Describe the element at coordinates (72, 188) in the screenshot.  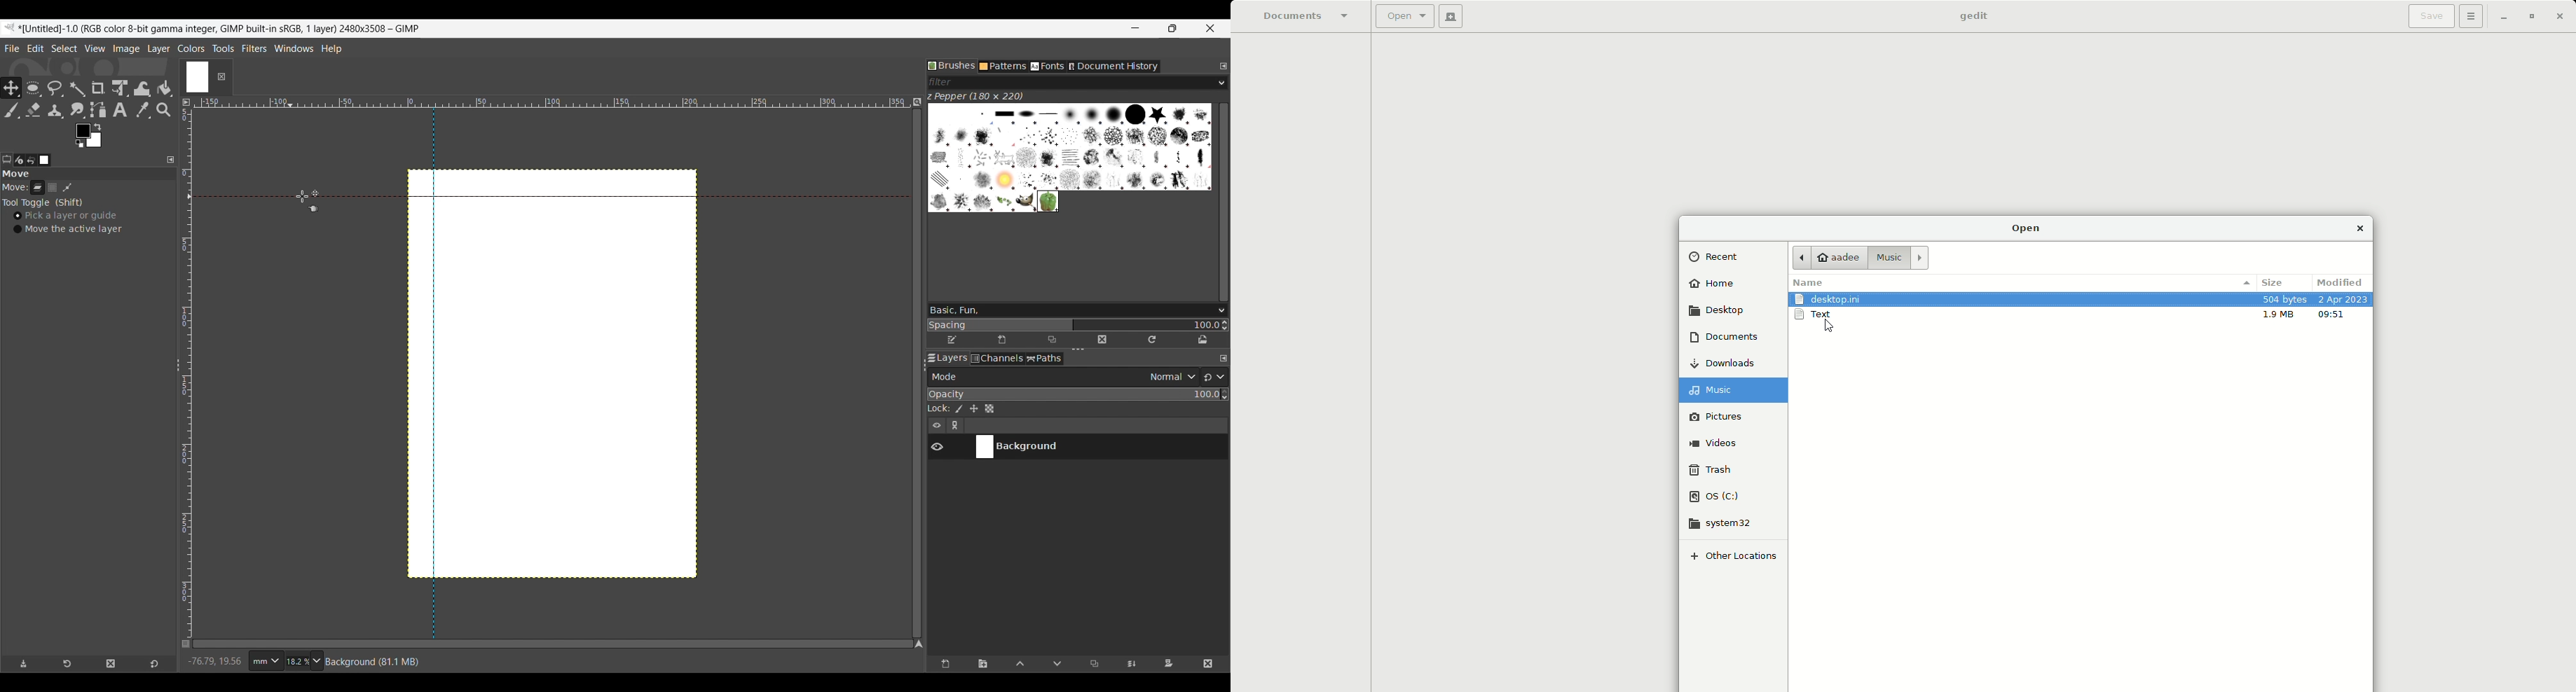
I see `Patch` at that location.